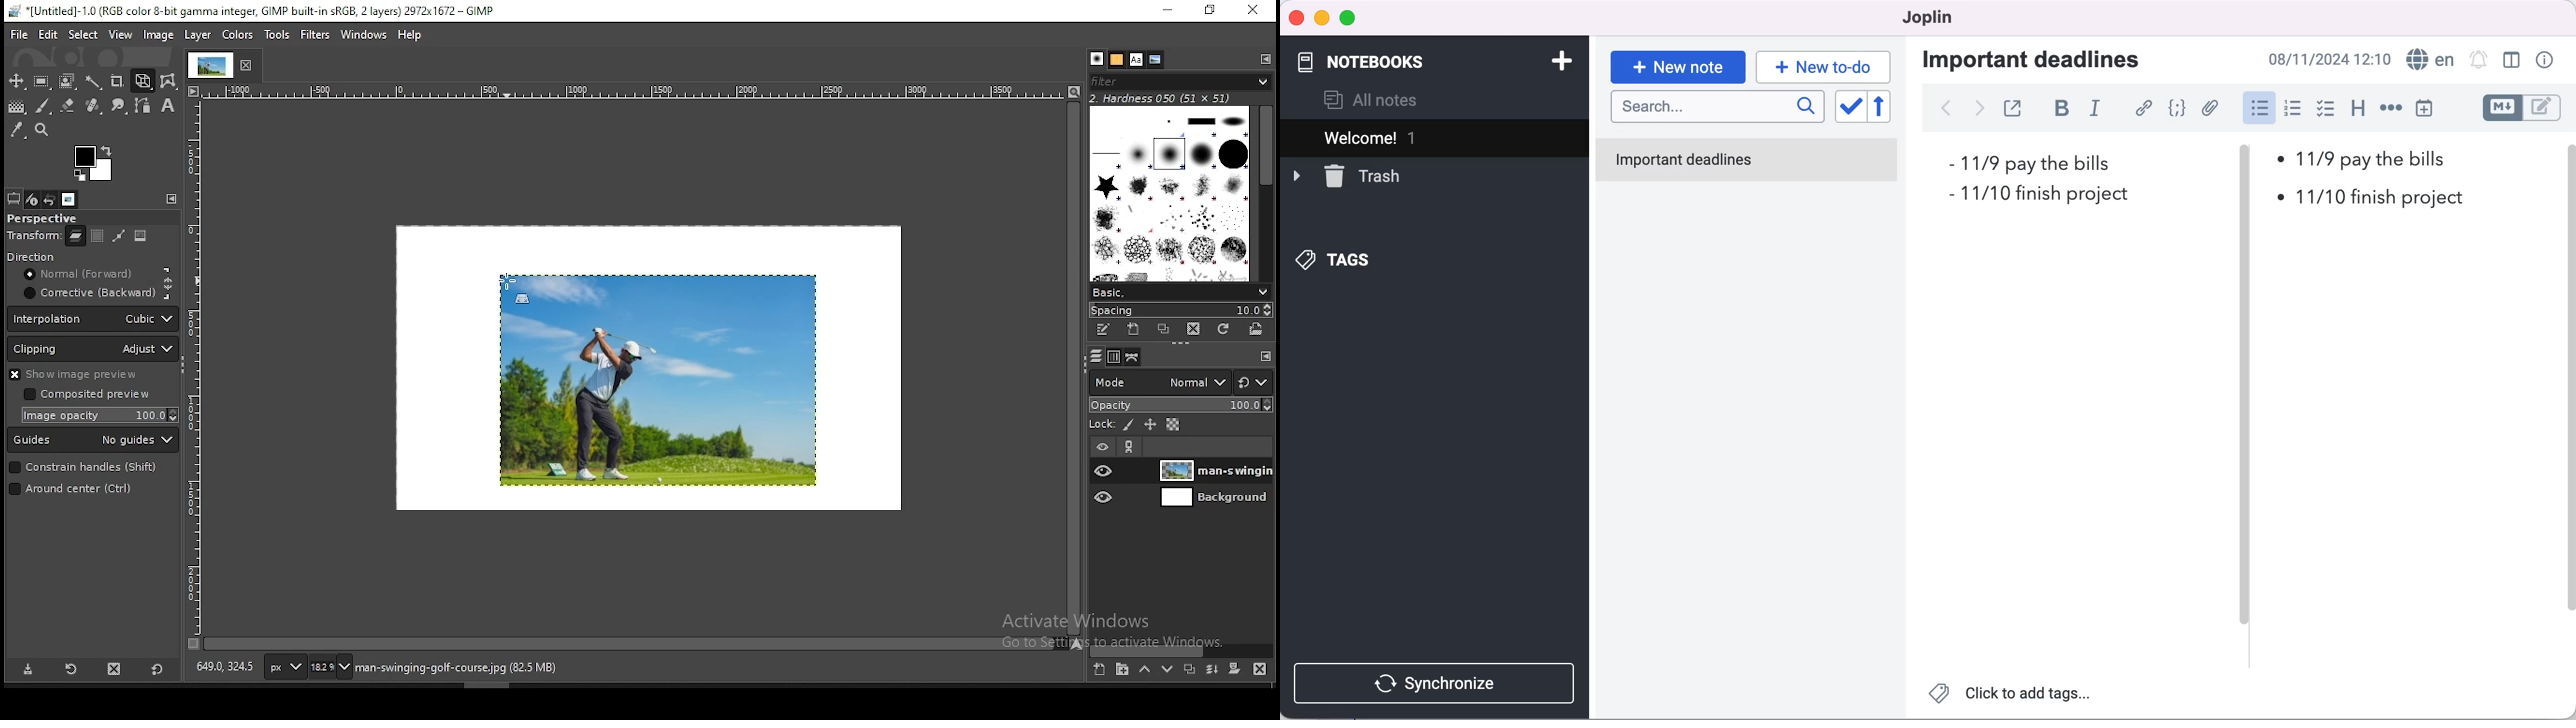 The width and height of the screenshot is (2576, 728). Describe the element at coordinates (2573, 376) in the screenshot. I see `Scrollbar` at that location.